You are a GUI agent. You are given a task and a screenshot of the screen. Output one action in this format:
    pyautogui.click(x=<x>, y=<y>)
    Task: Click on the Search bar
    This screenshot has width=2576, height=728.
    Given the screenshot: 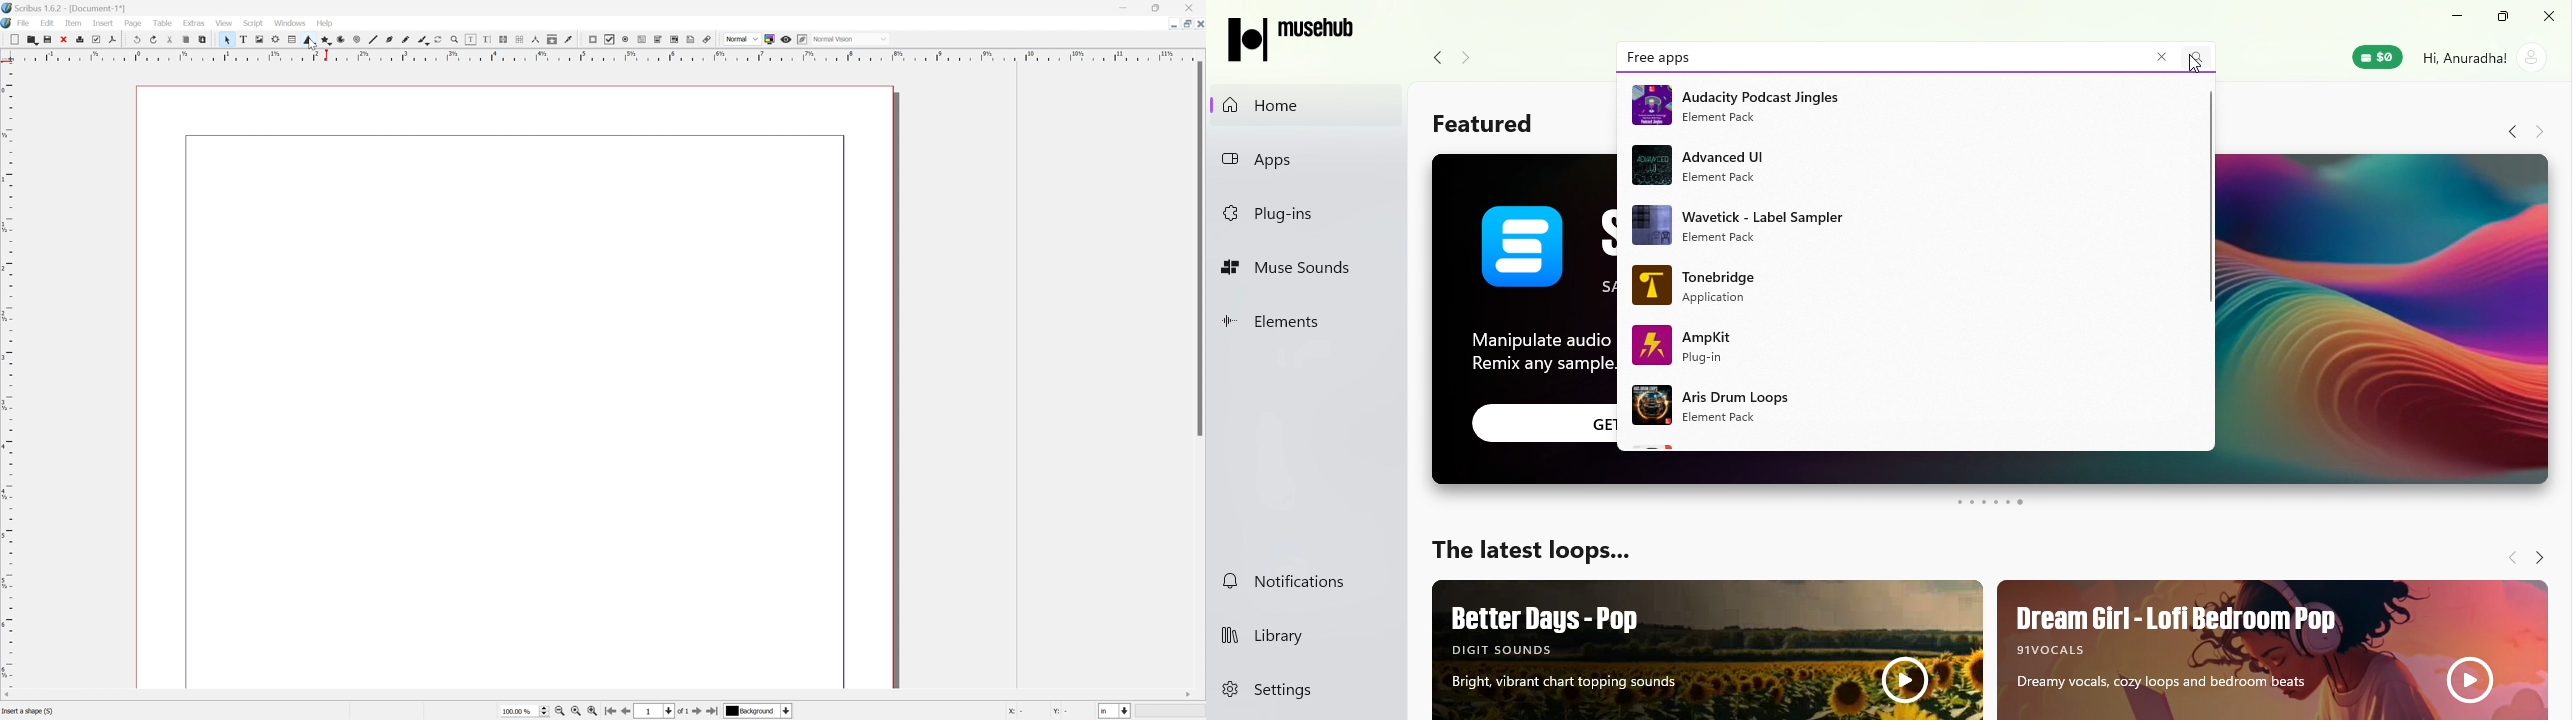 What is the action you would take?
    pyautogui.click(x=1921, y=57)
    